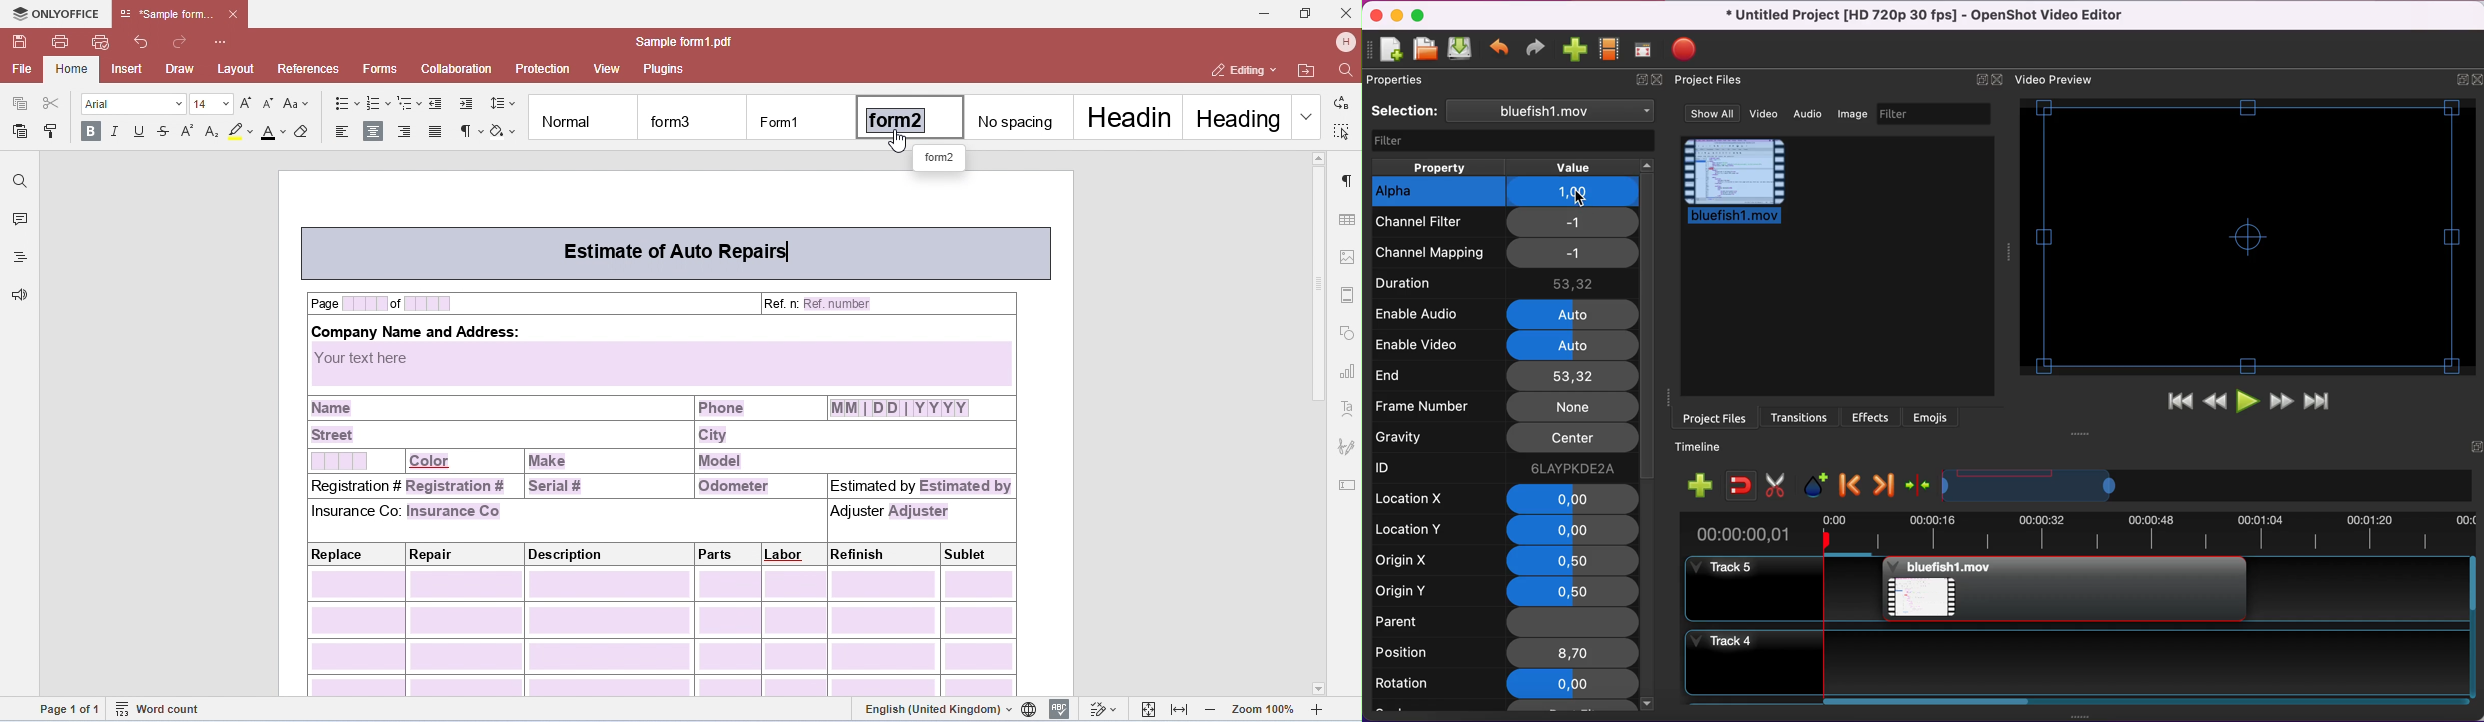 Image resolution: width=2492 pixels, height=728 pixels. Describe the element at coordinates (1419, 686) in the screenshot. I see `rotation` at that location.